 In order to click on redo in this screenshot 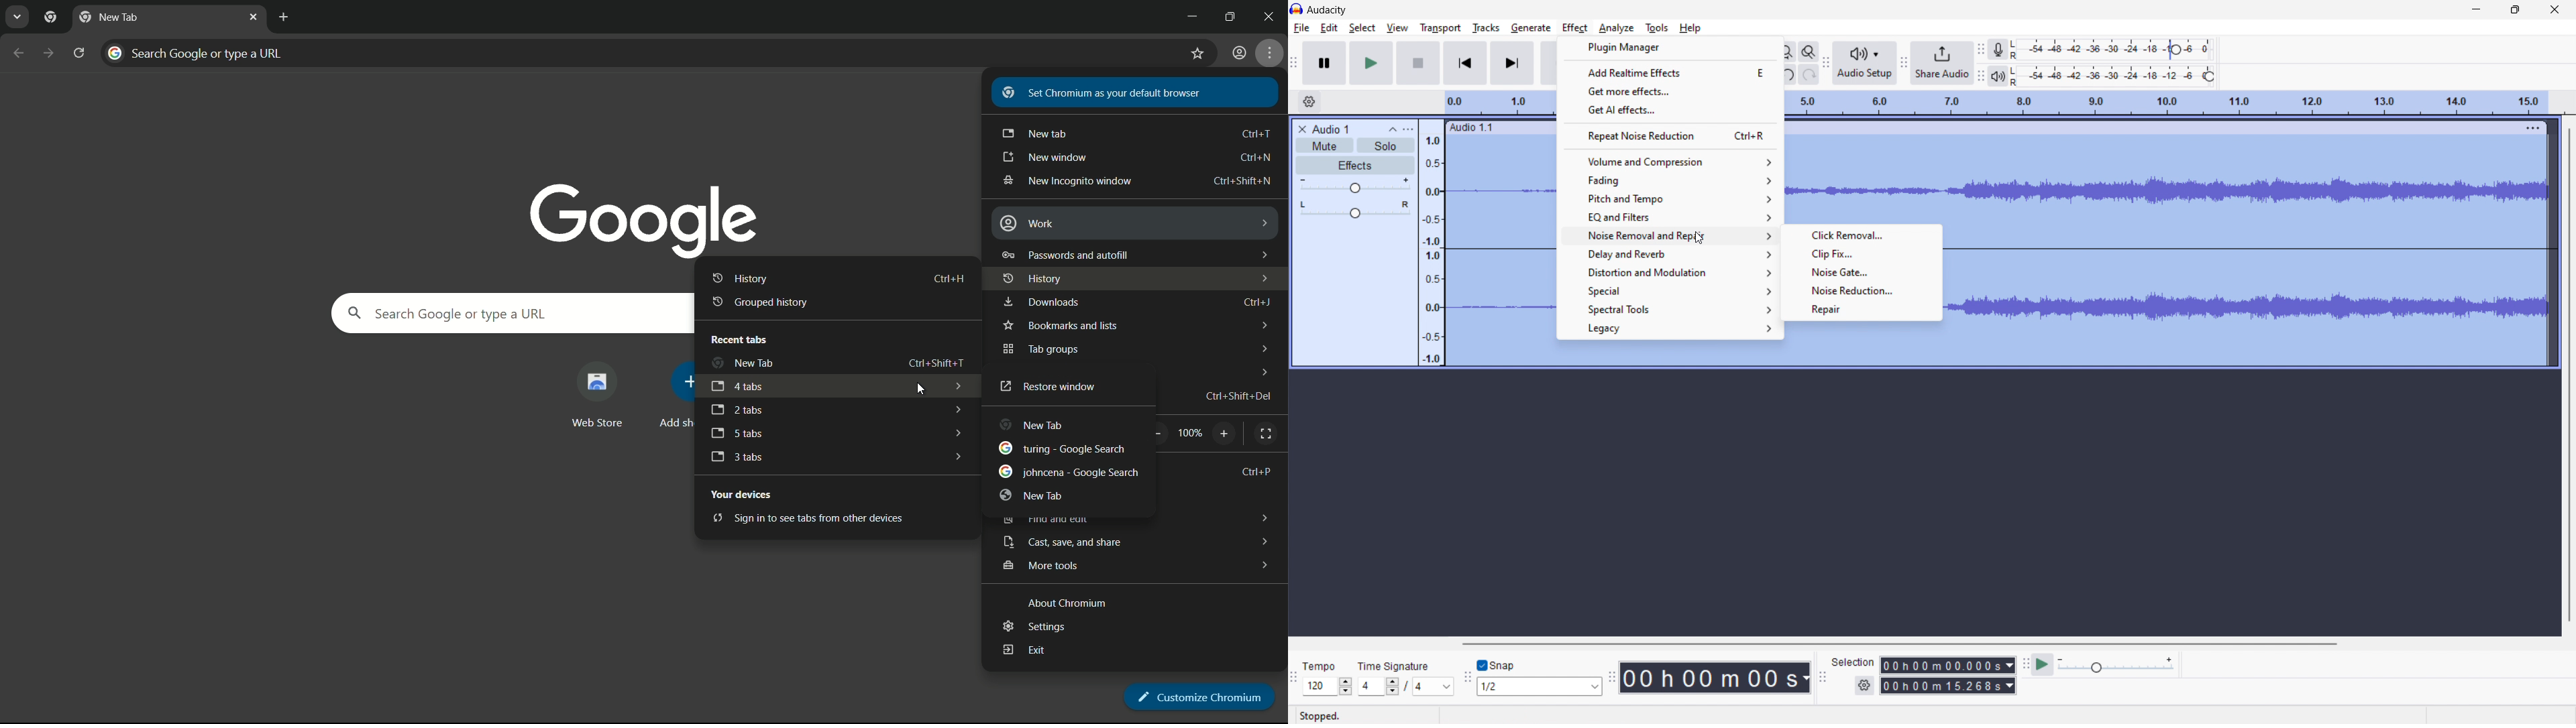, I will do `click(1809, 74)`.